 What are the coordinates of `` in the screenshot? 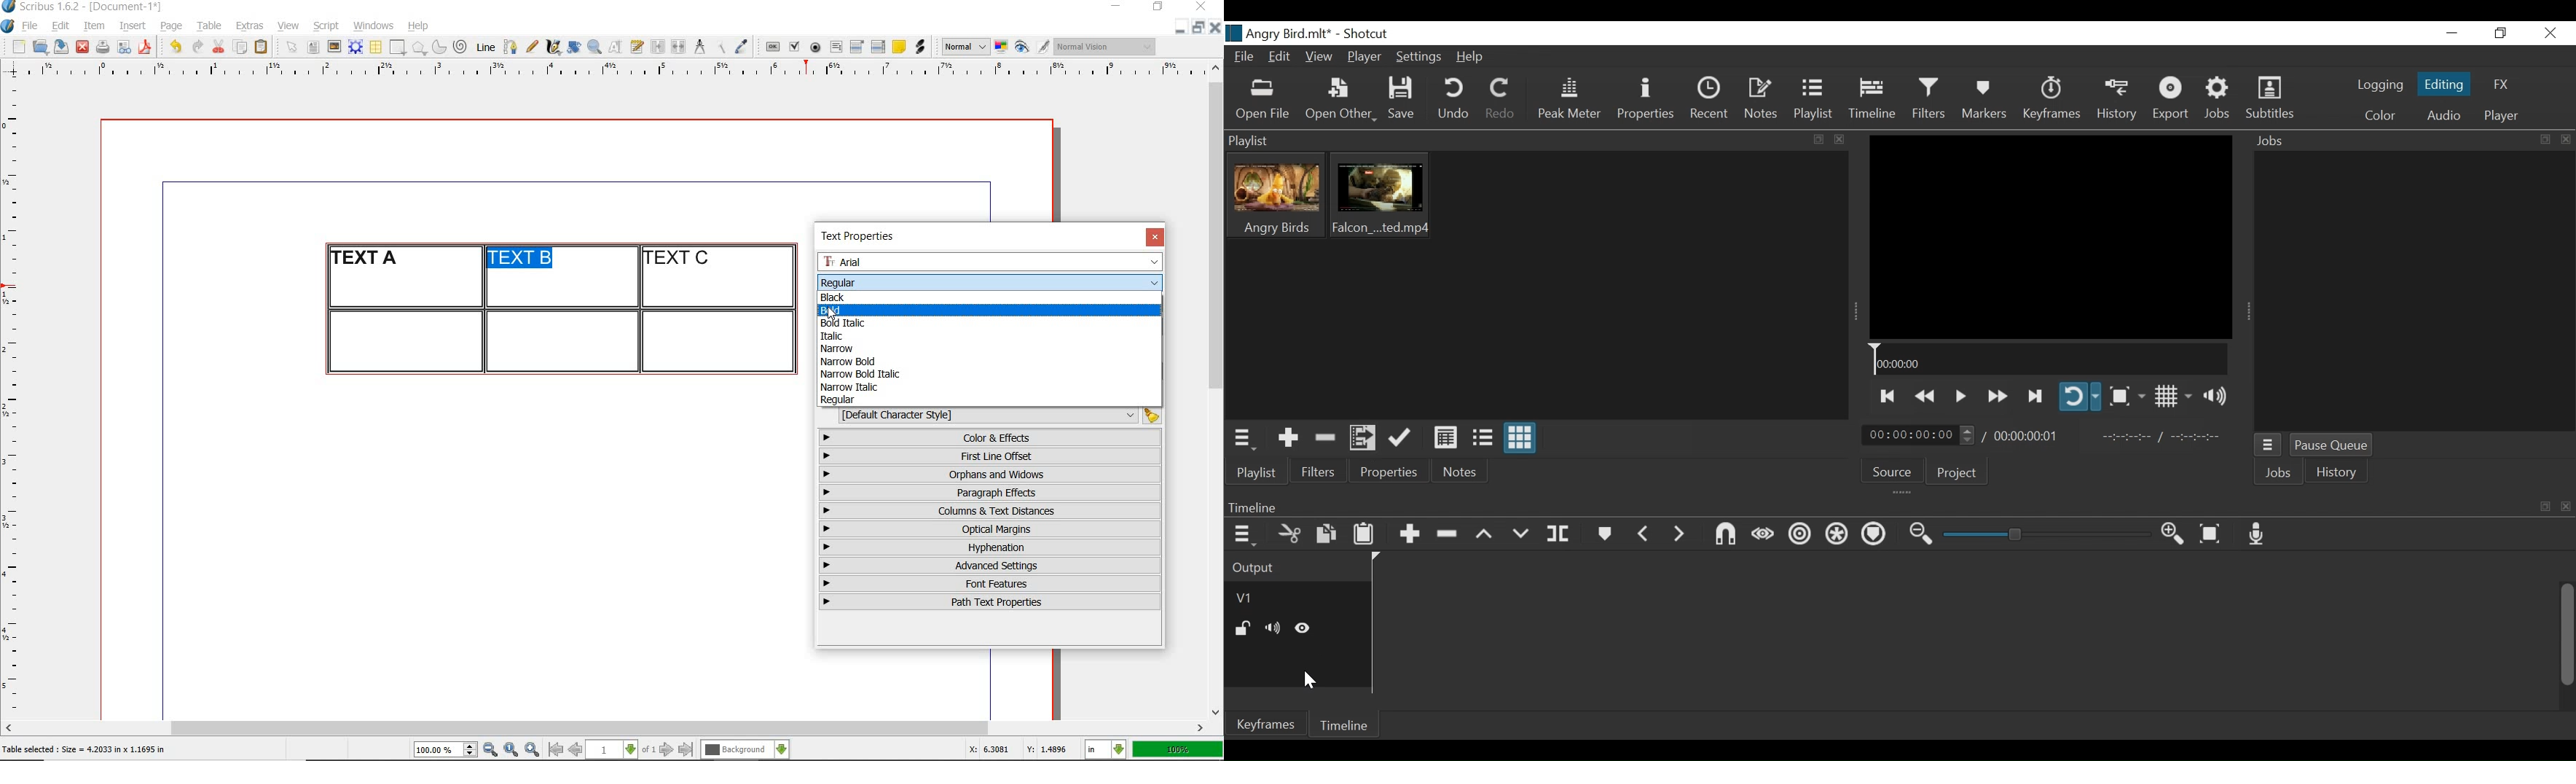 It's located at (1813, 100).